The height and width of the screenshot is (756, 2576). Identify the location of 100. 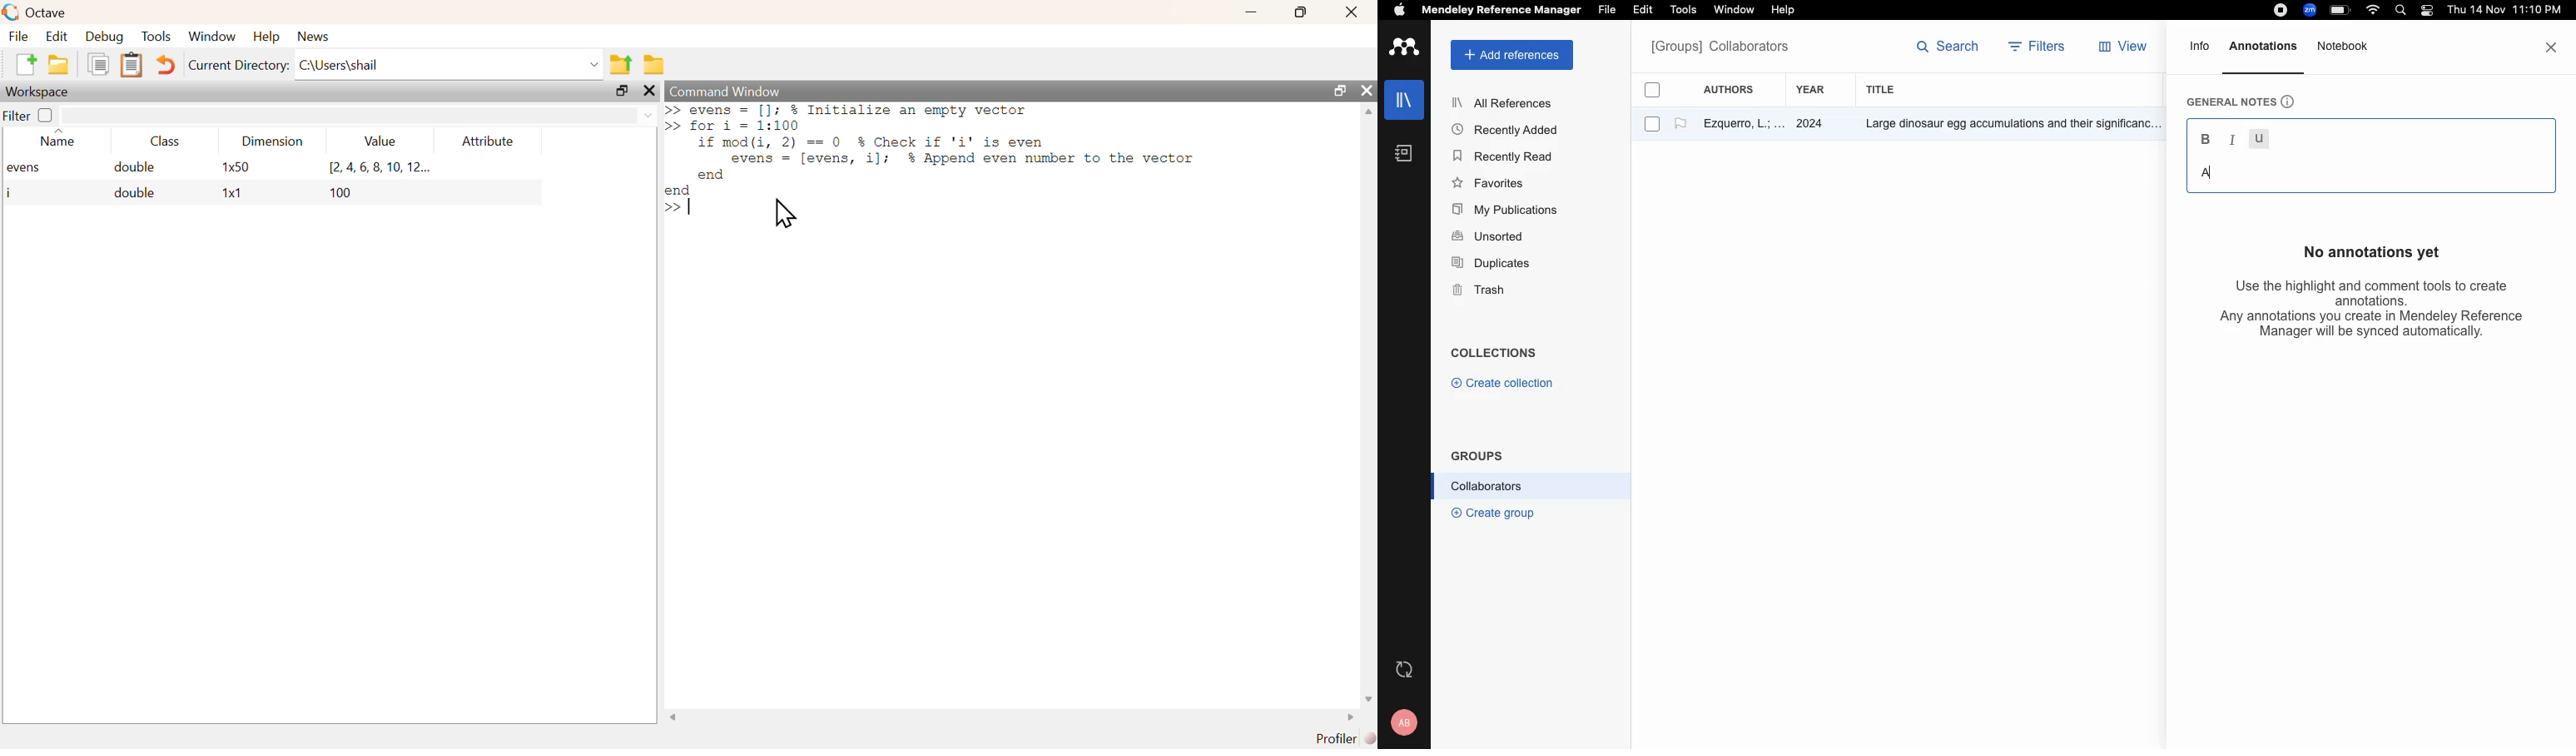
(343, 194).